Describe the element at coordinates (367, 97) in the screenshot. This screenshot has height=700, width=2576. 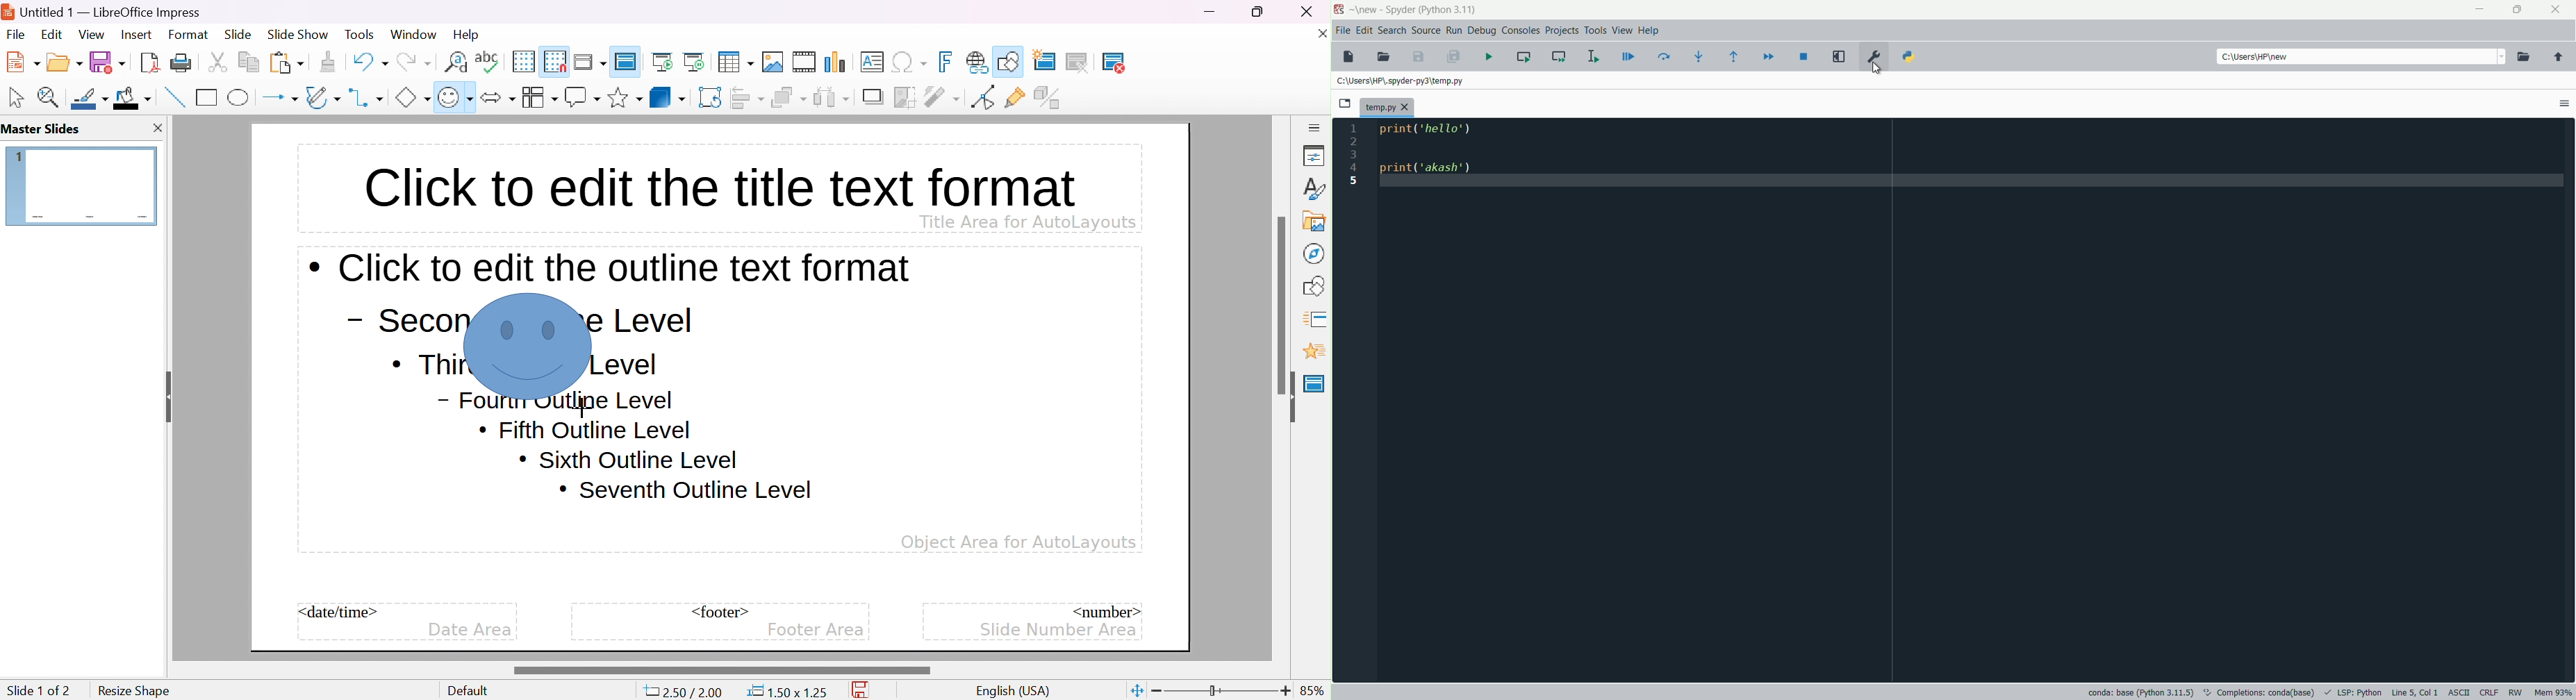
I see `connectors` at that location.